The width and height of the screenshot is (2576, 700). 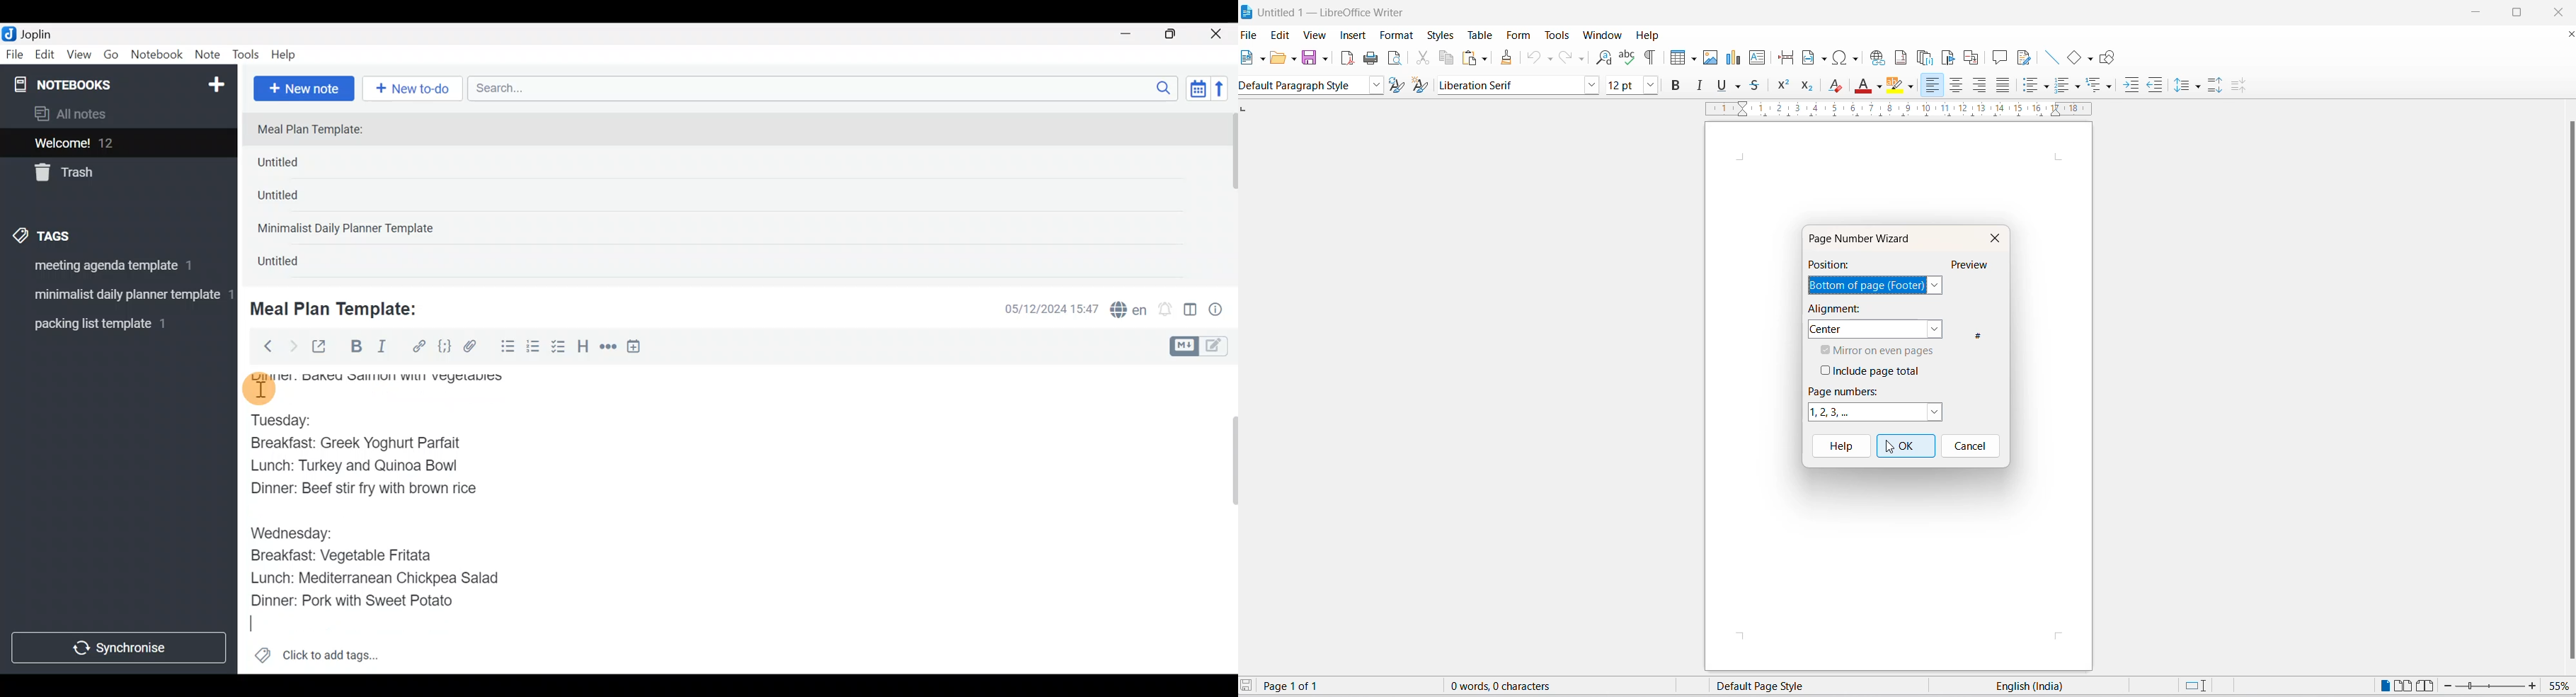 What do you see at coordinates (1971, 57) in the screenshot?
I see `insert cross reference` at bounding box center [1971, 57].